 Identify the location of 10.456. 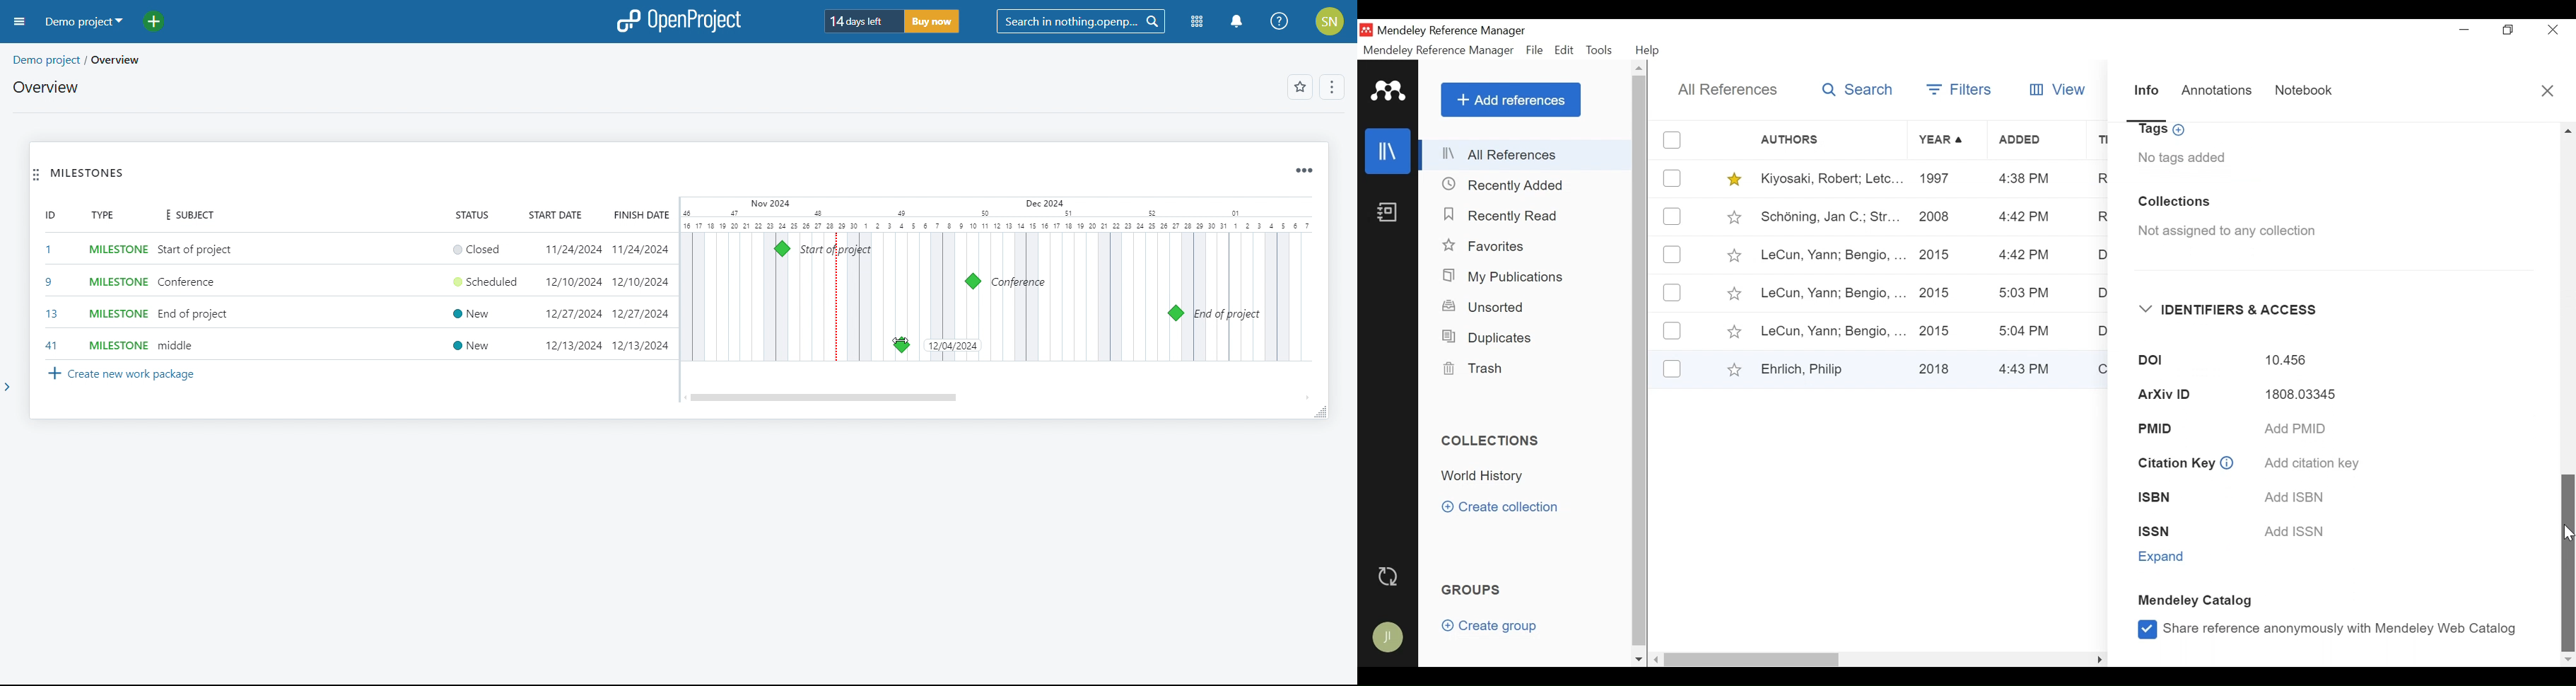
(2286, 361).